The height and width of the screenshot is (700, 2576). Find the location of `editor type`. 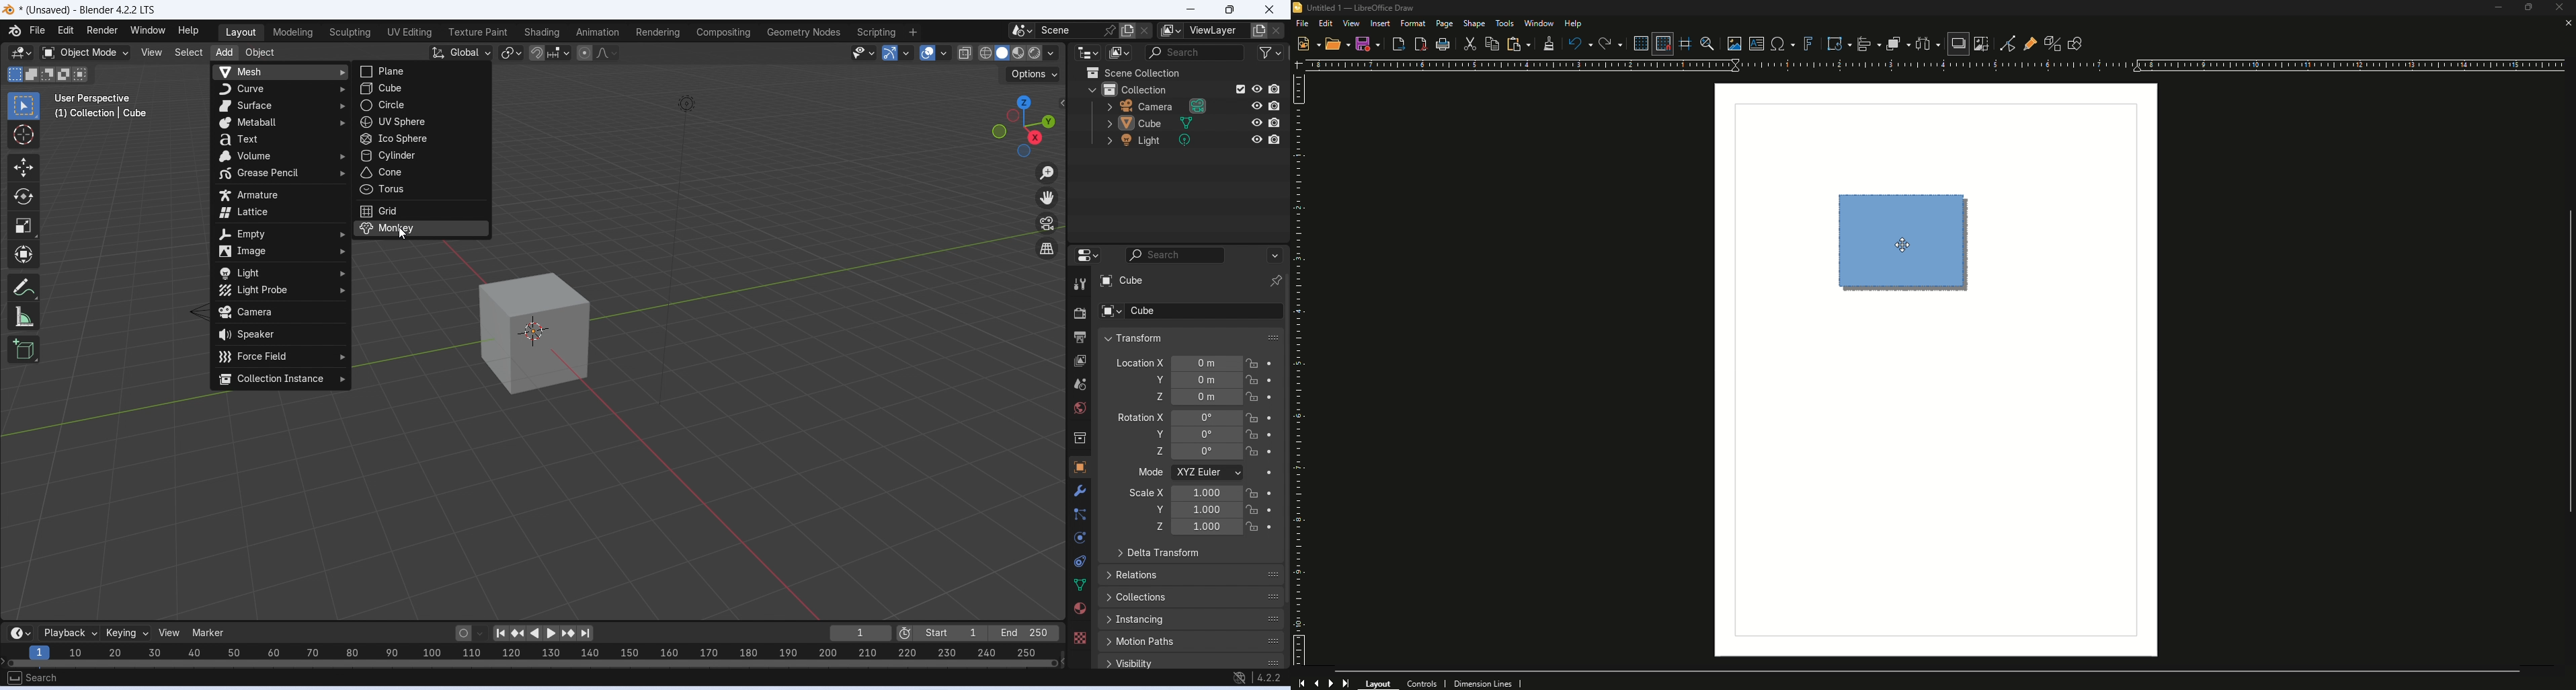

editor type is located at coordinates (21, 54).